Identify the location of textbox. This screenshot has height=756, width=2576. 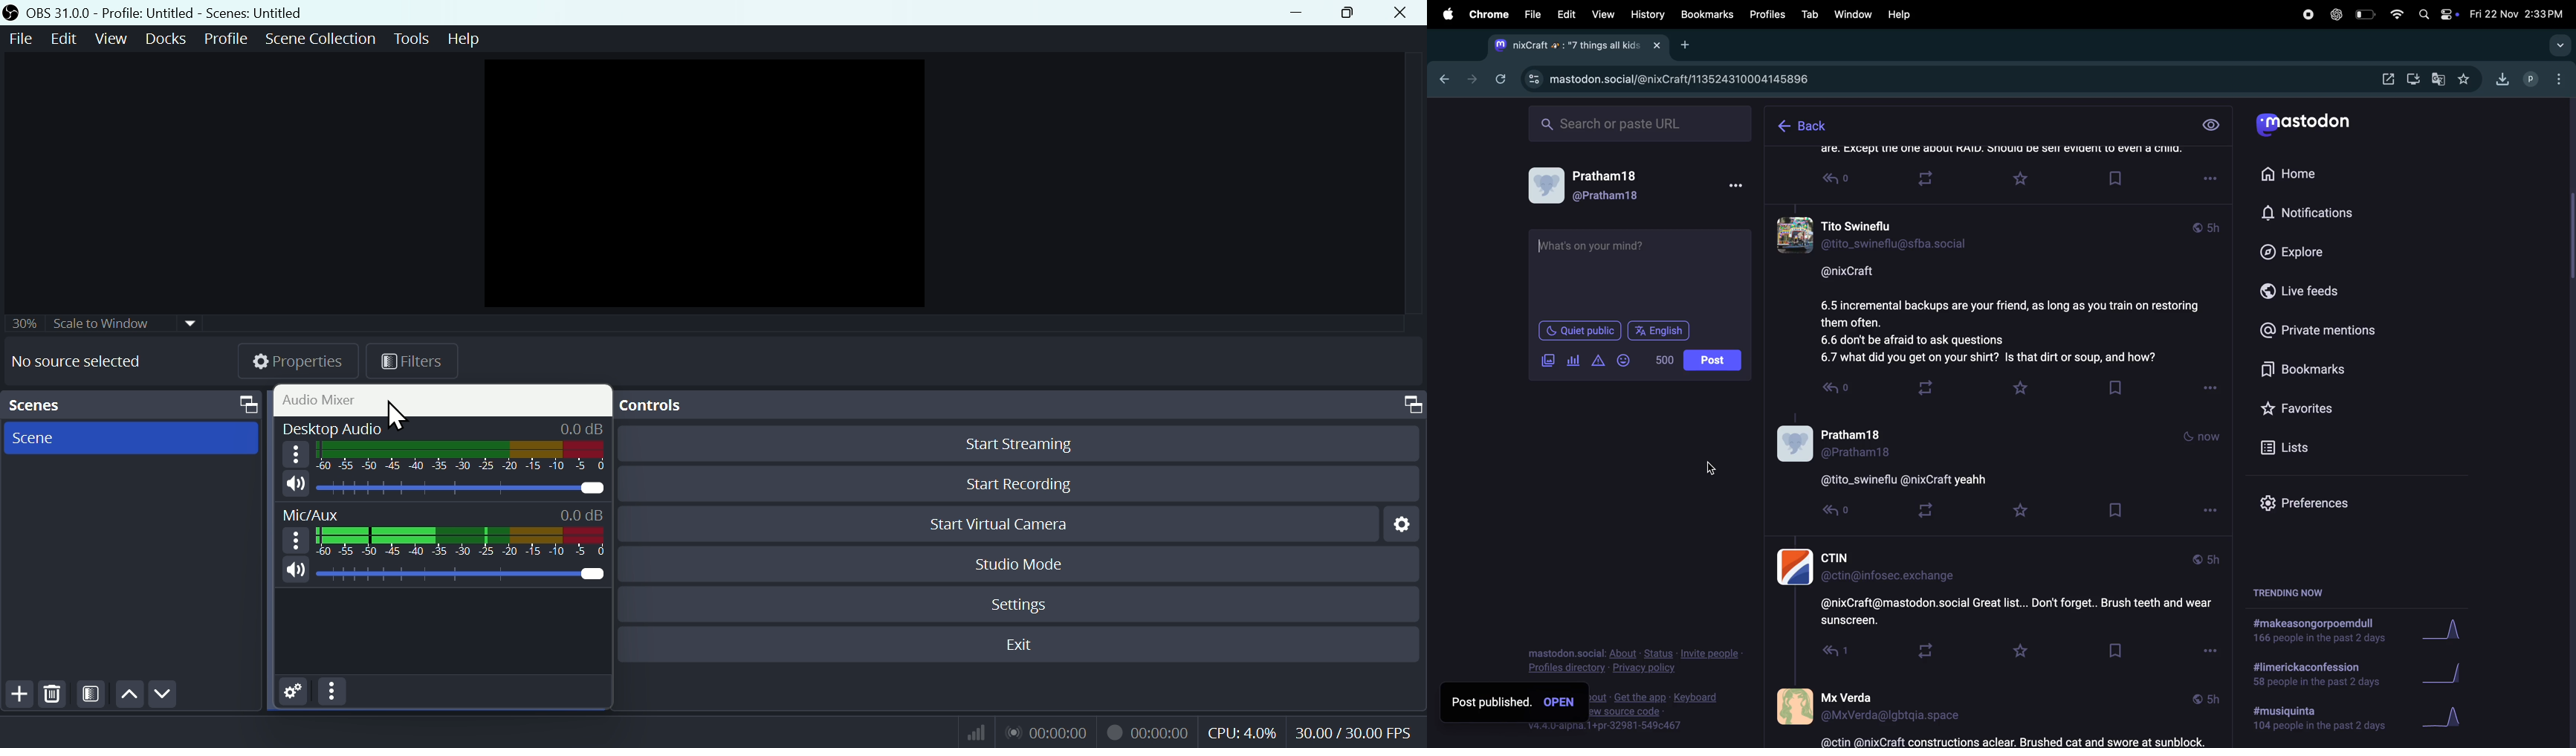
(1639, 272).